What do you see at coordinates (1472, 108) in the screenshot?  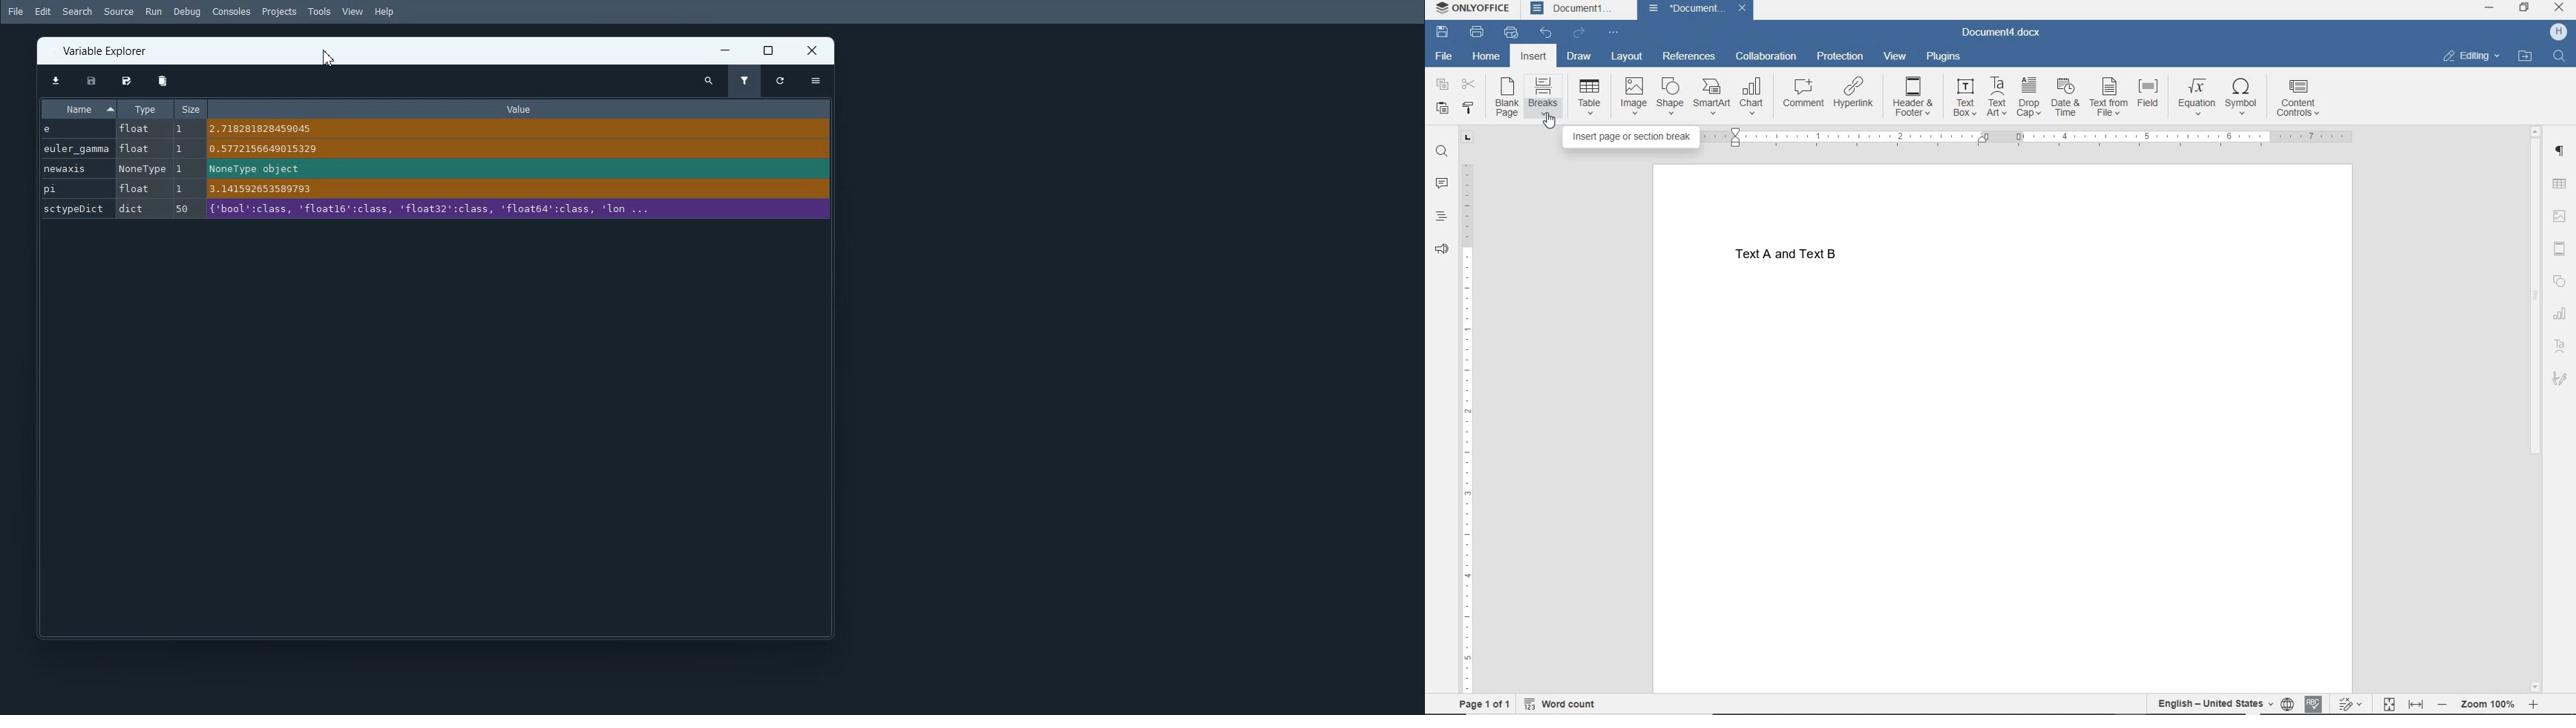 I see `COPY STYLE` at bounding box center [1472, 108].